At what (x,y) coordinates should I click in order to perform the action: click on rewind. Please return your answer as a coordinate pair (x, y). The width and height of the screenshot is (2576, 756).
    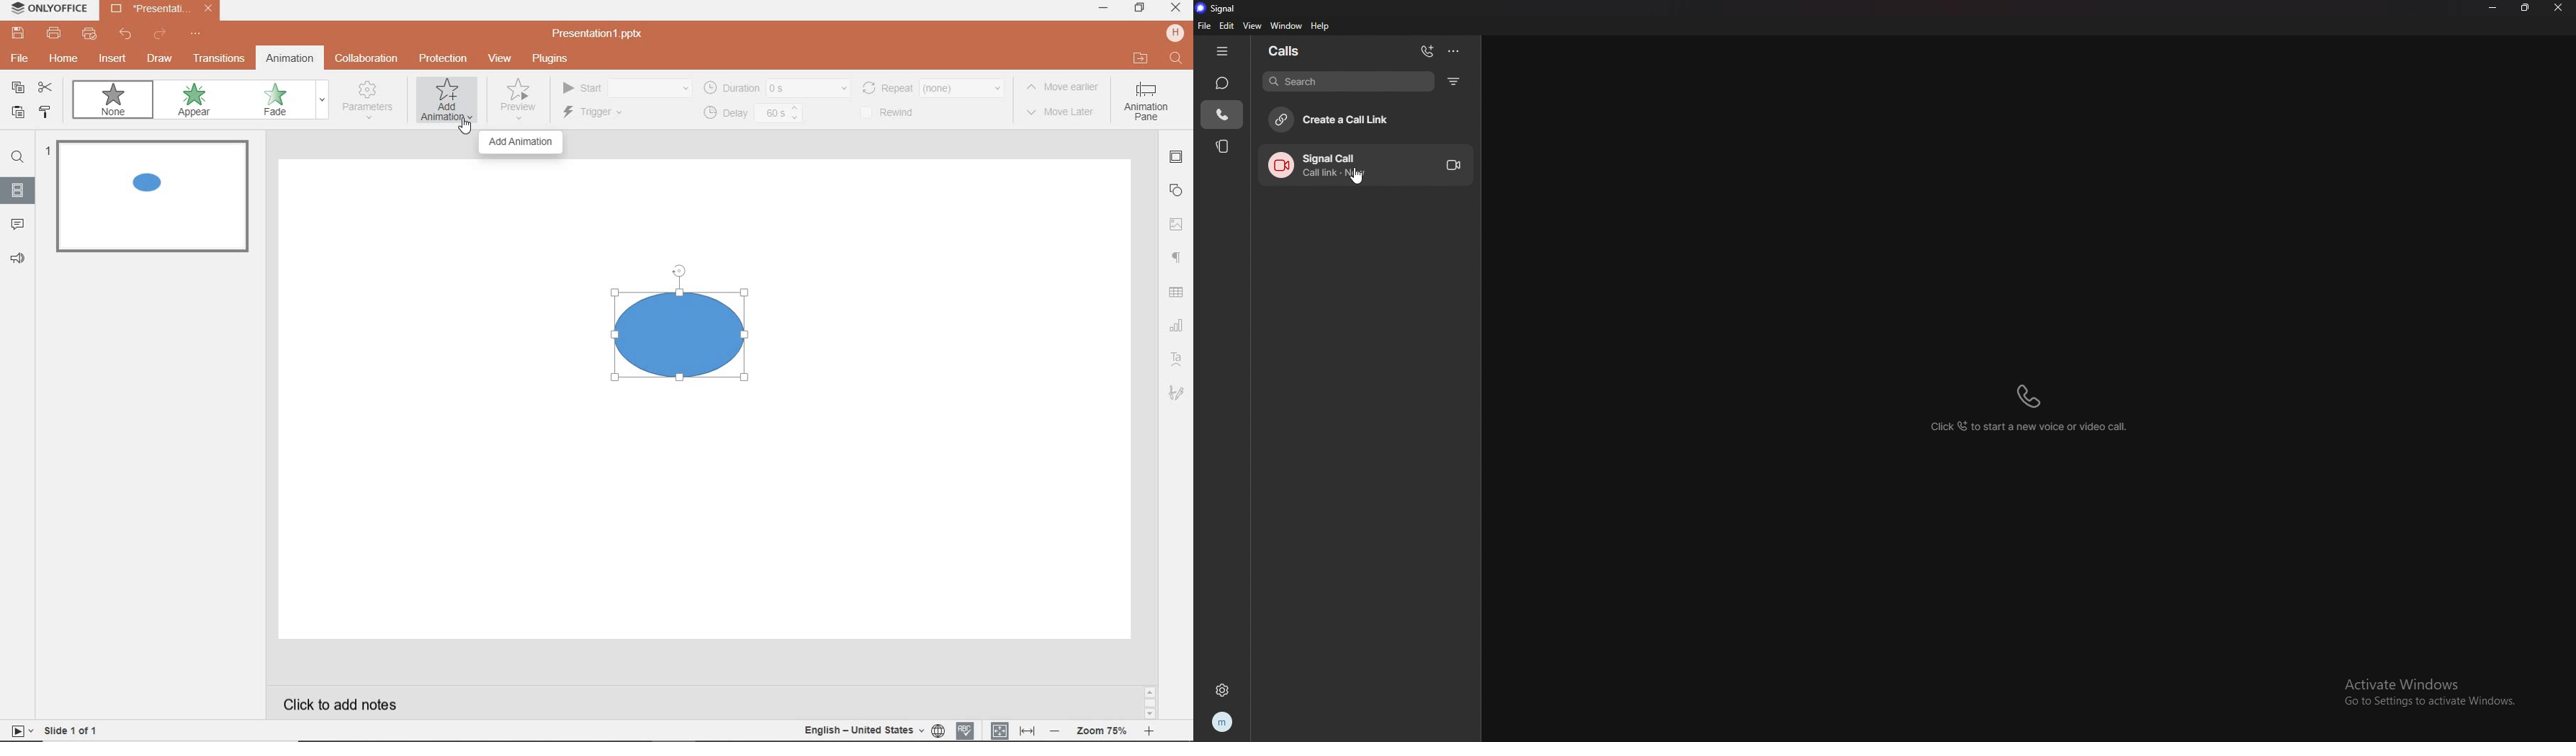
    Looking at the image, I should click on (932, 87).